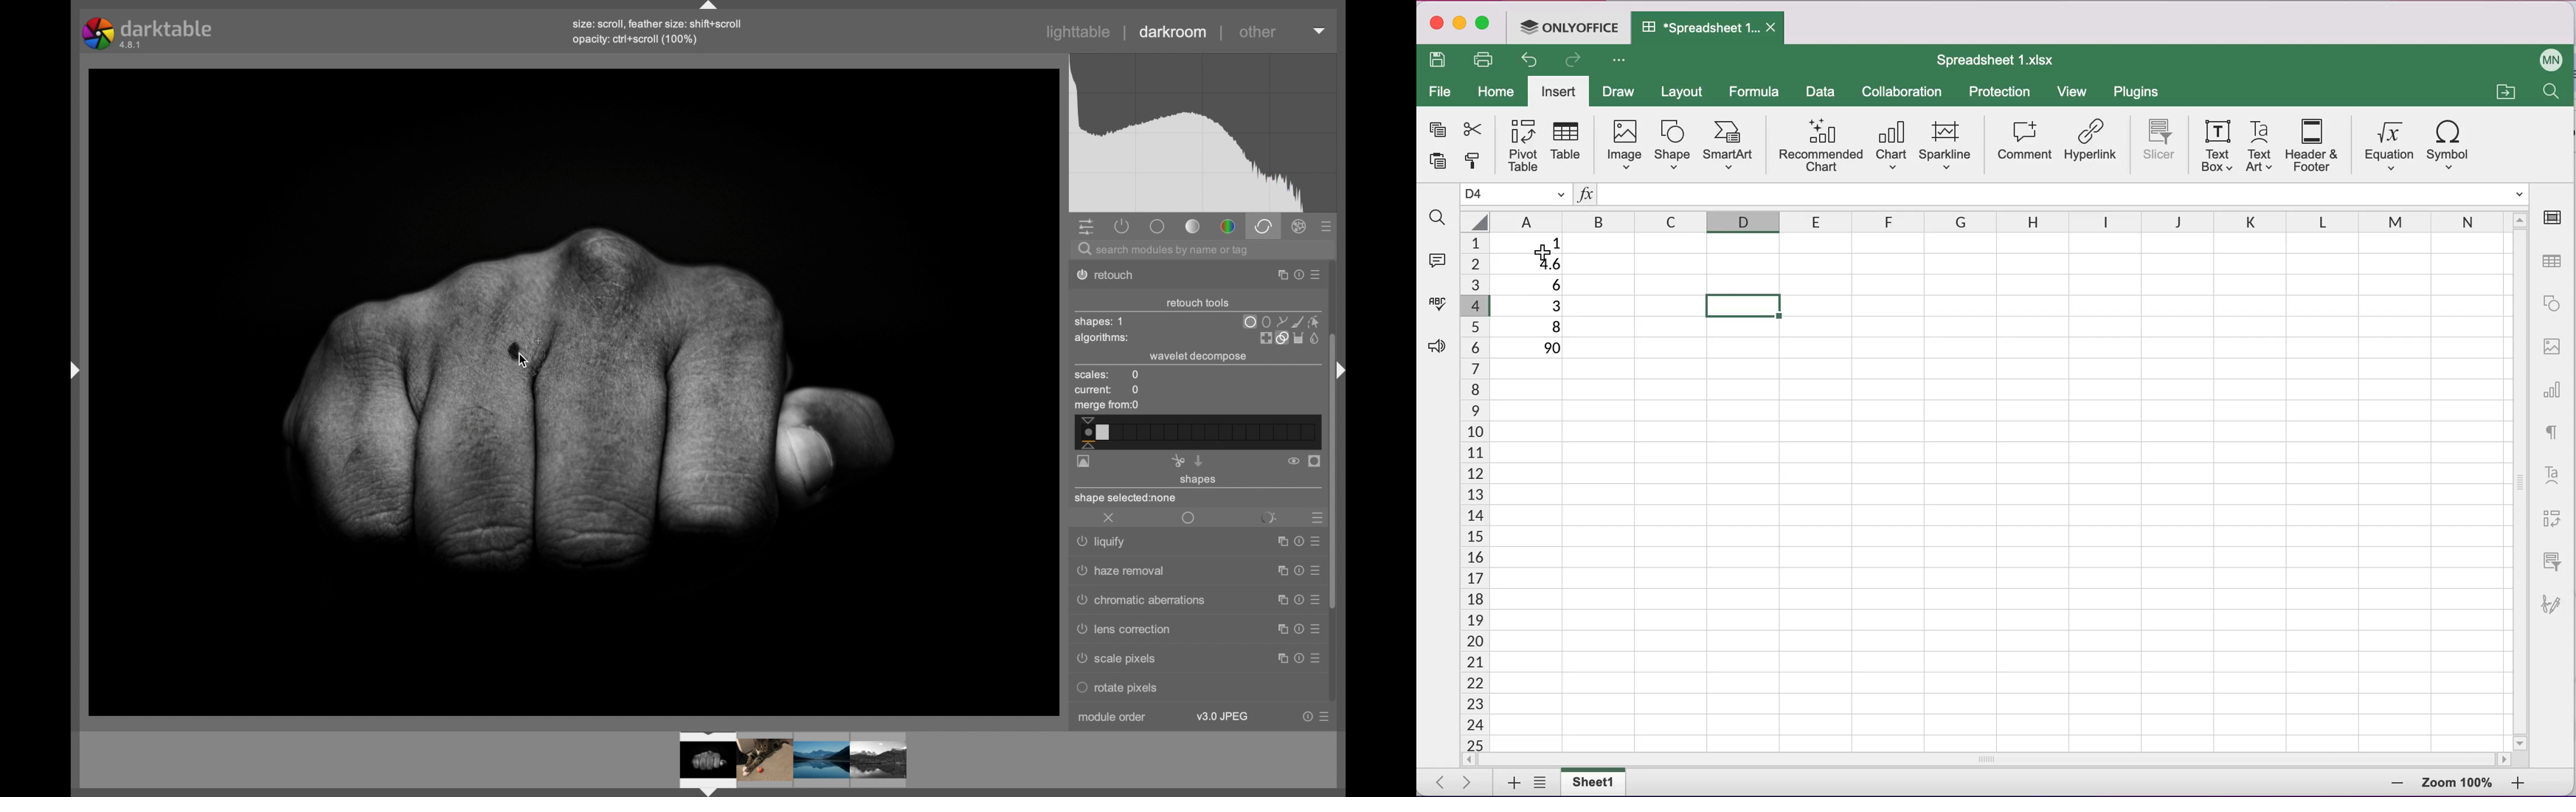 The height and width of the screenshot is (812, 2576). I want to click on show quick panel, so click(1086, 228).